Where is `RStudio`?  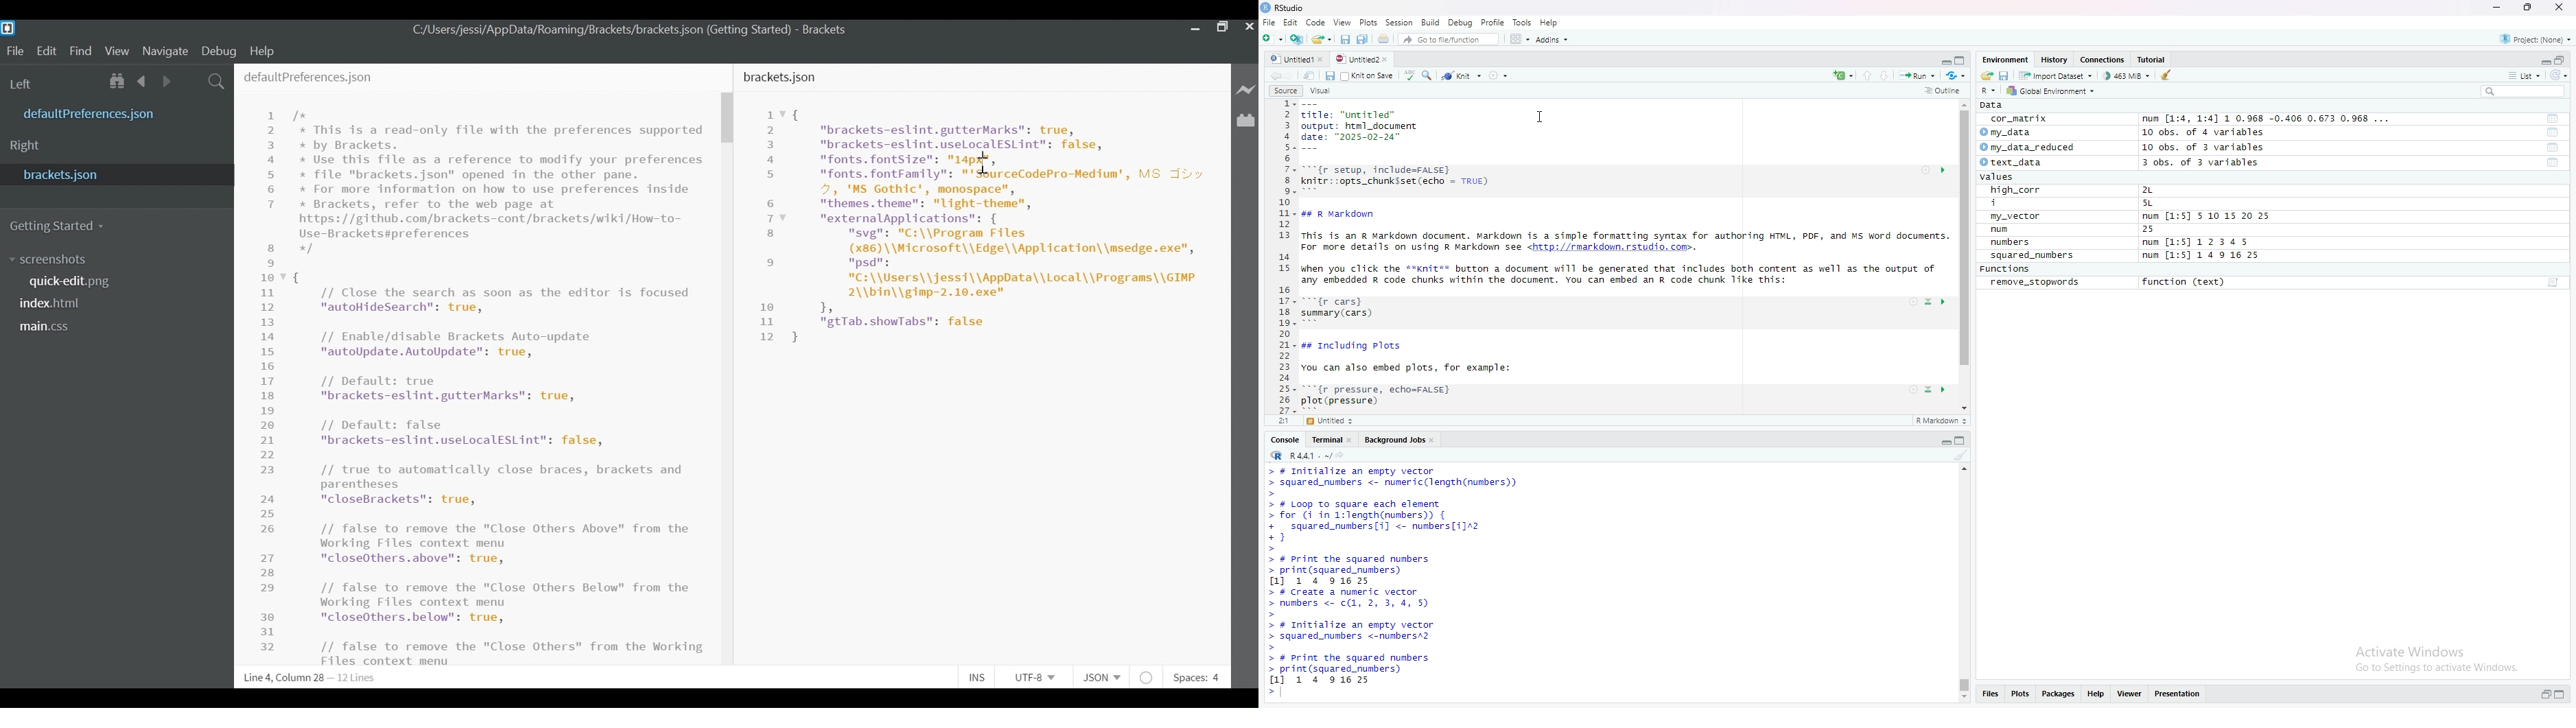
RStudio is located at coordinates (1284, 8).